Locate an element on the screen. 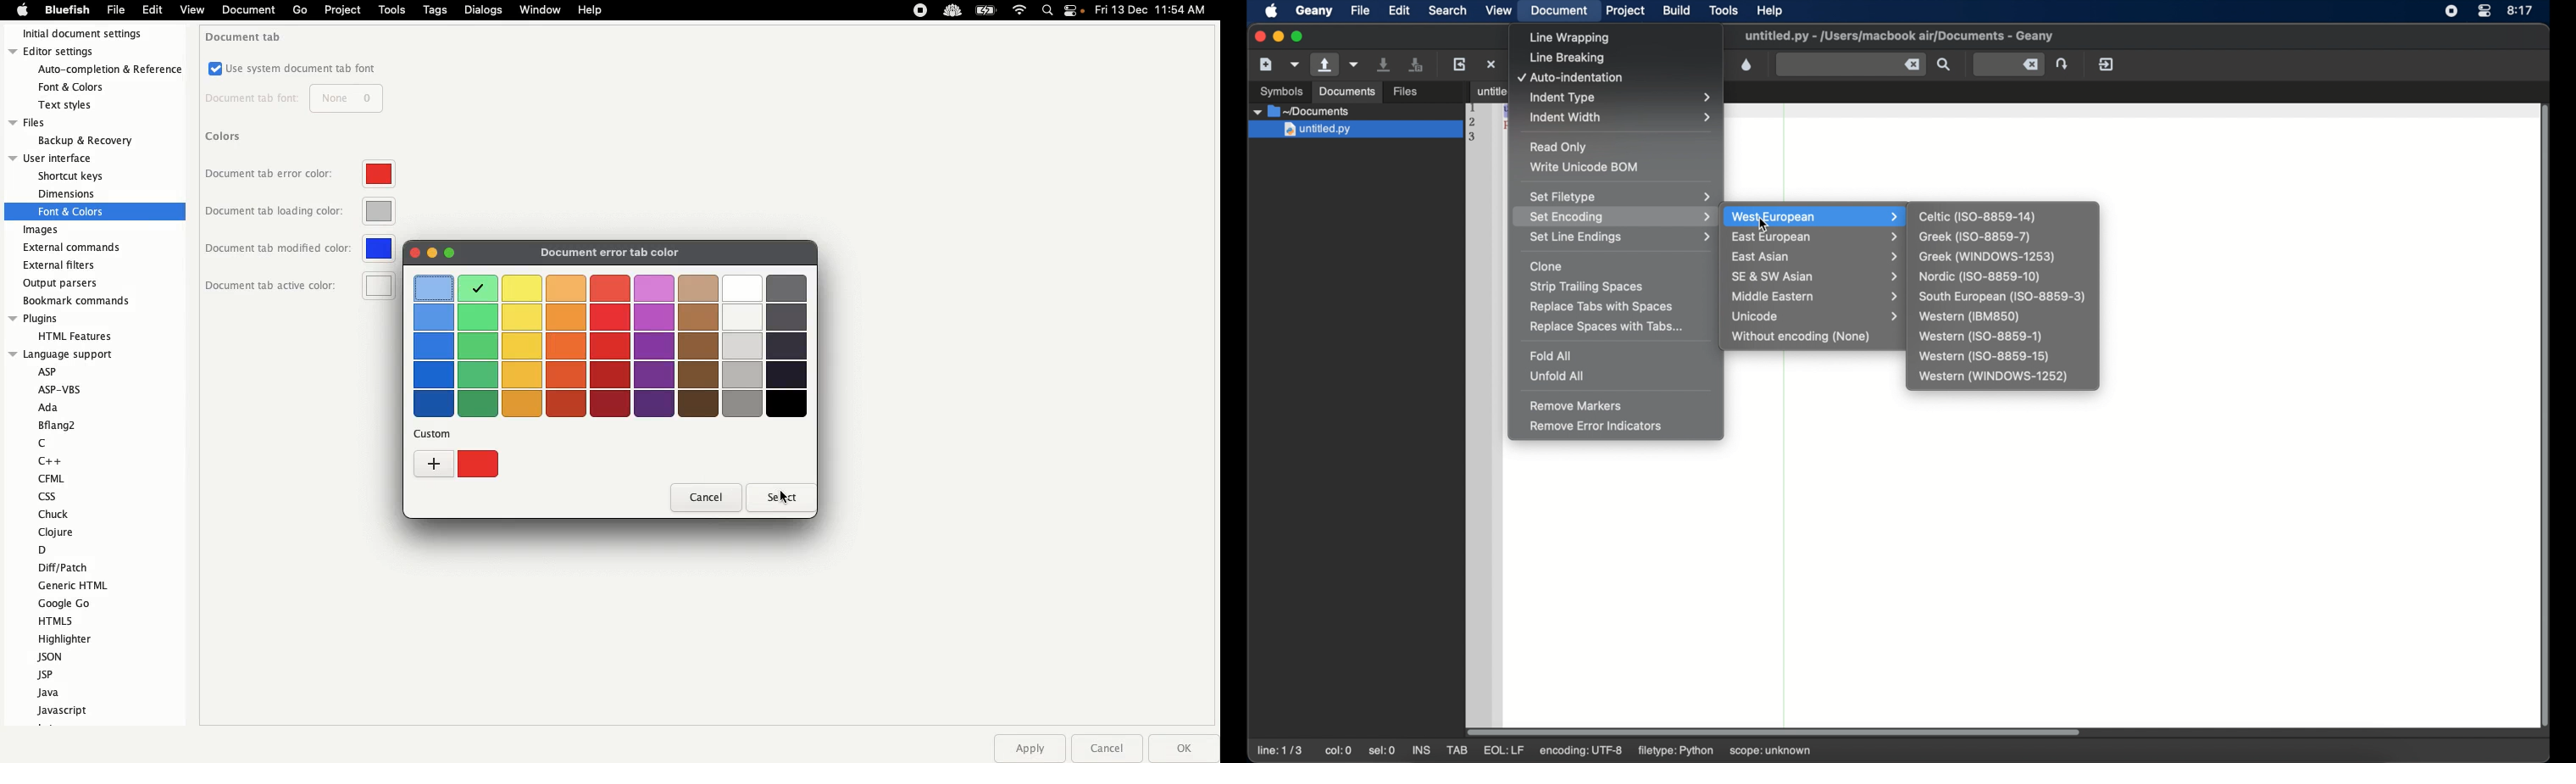 This screenshot has width=2576, height=784. Colors is located at coordinates (612, 361).